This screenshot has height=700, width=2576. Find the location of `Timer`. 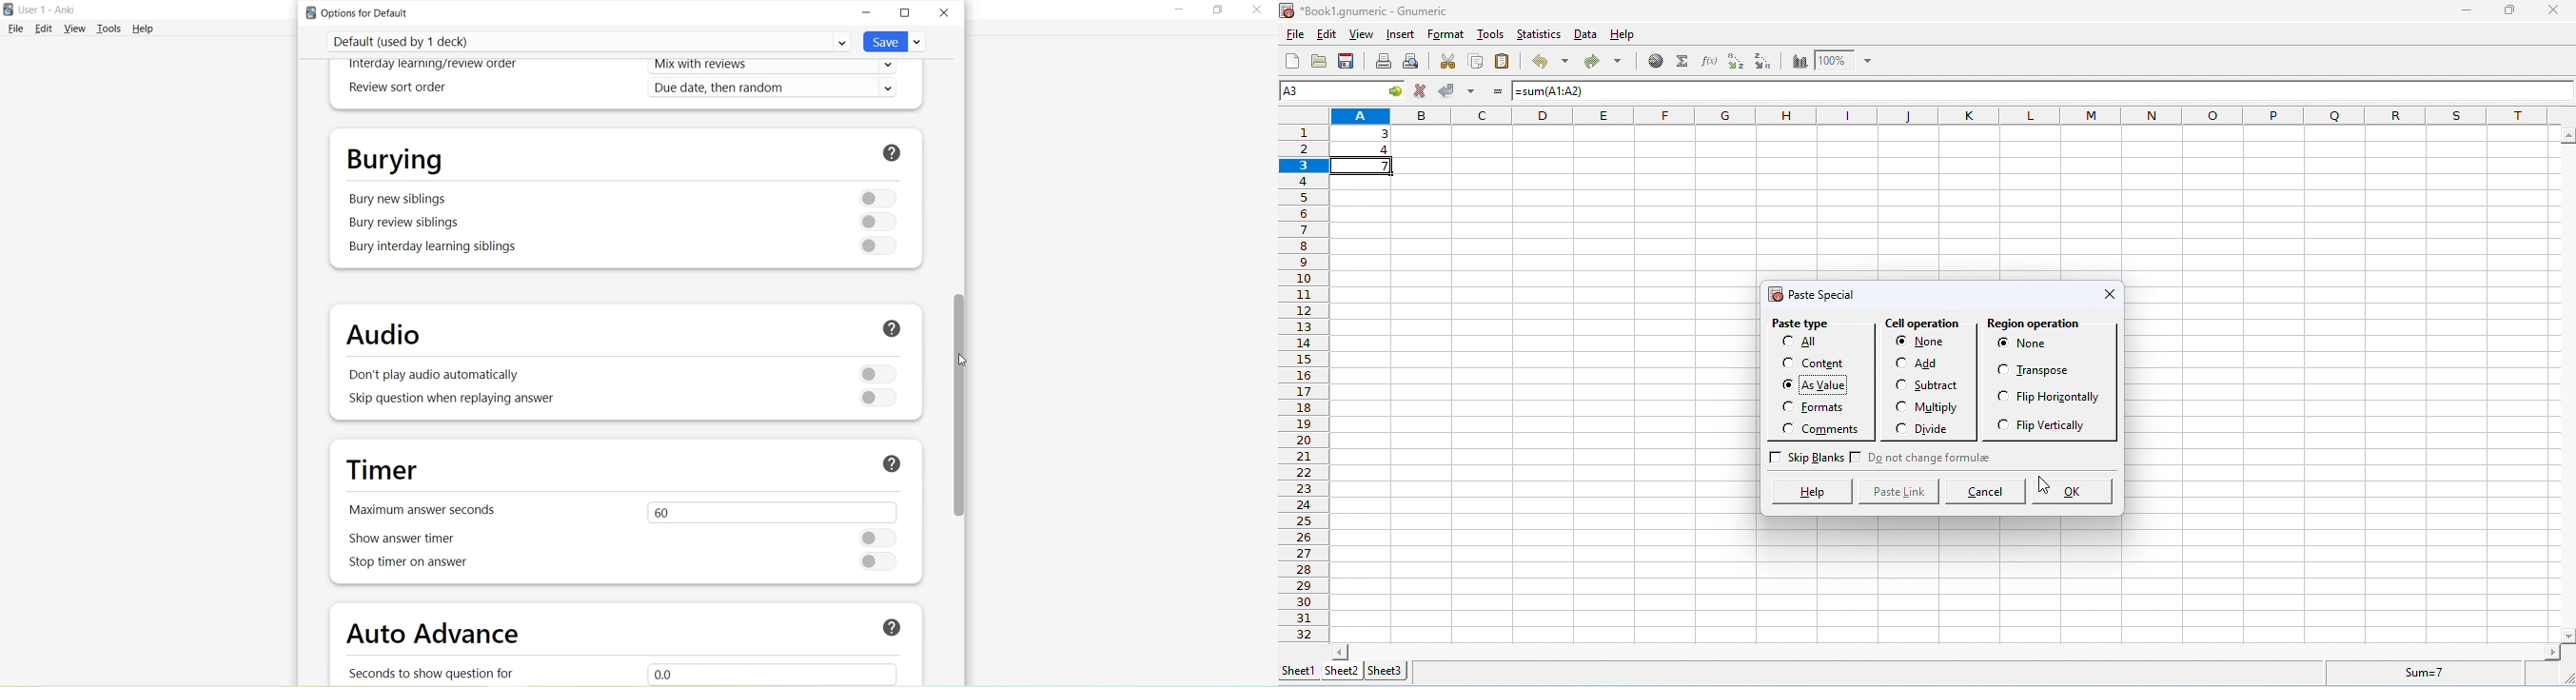

Timer is located at coordinates (387, 471).